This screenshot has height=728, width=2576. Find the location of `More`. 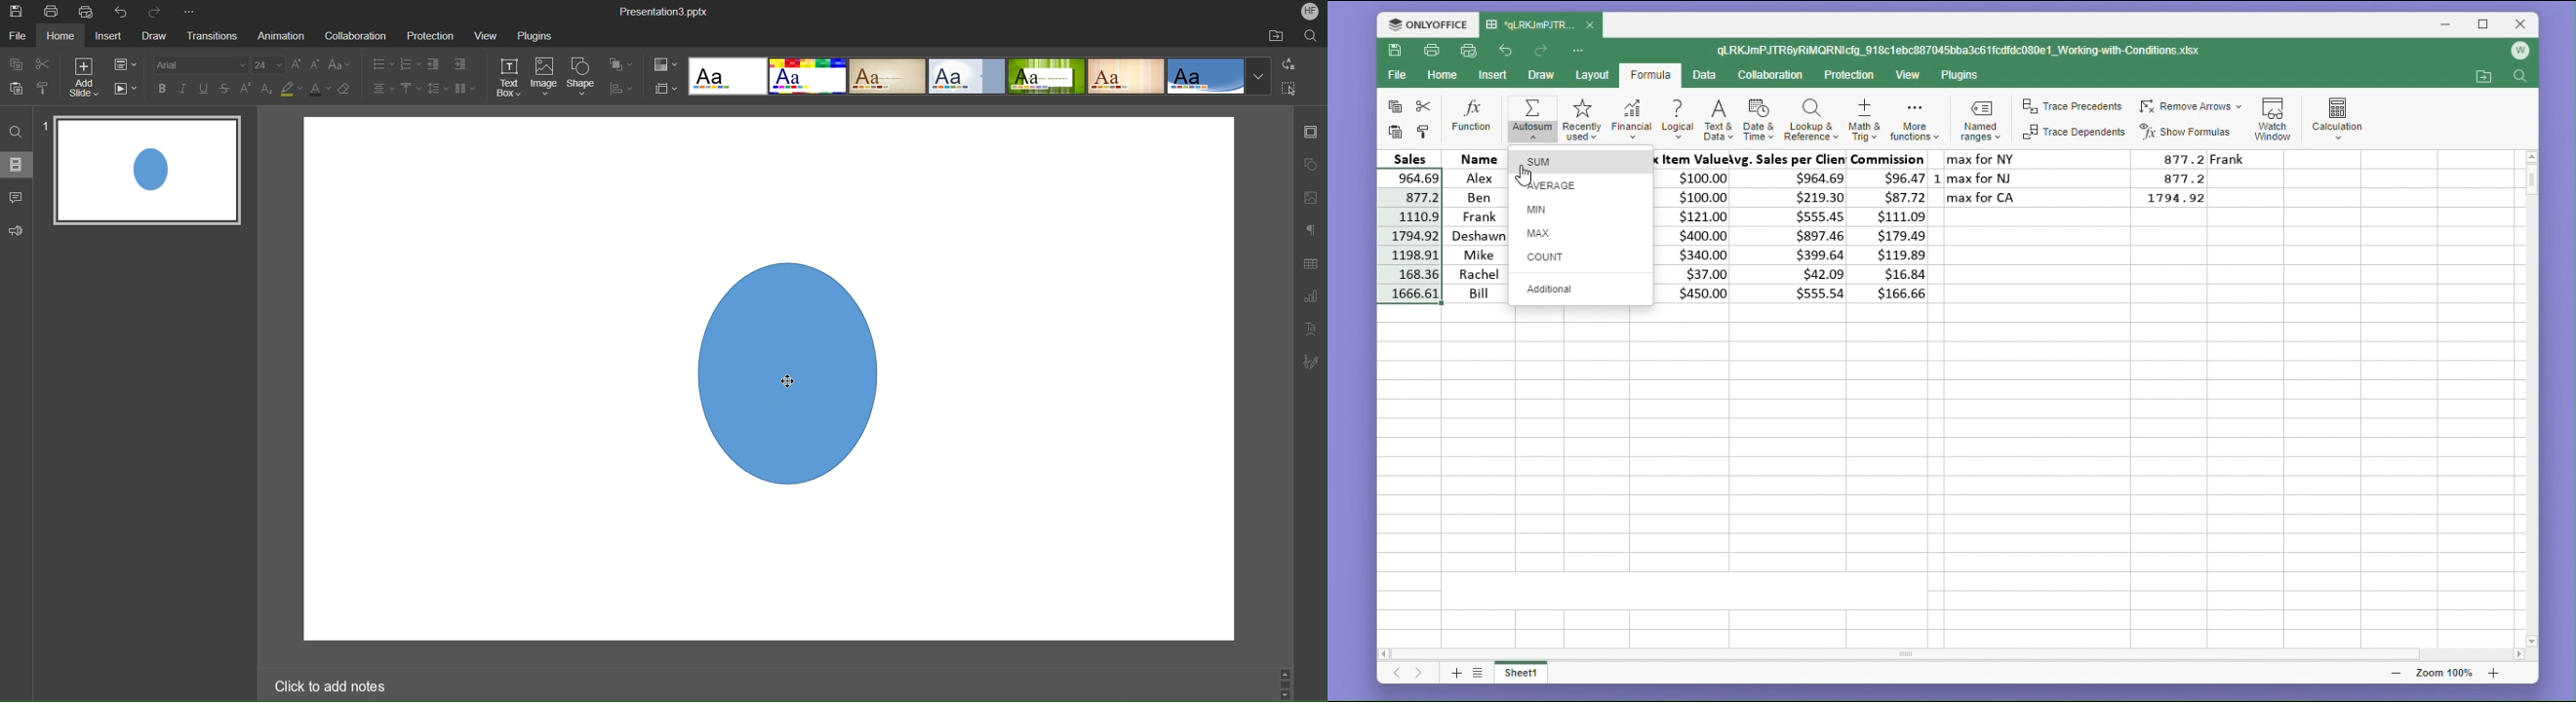

More is located at coordinates (189, 10).